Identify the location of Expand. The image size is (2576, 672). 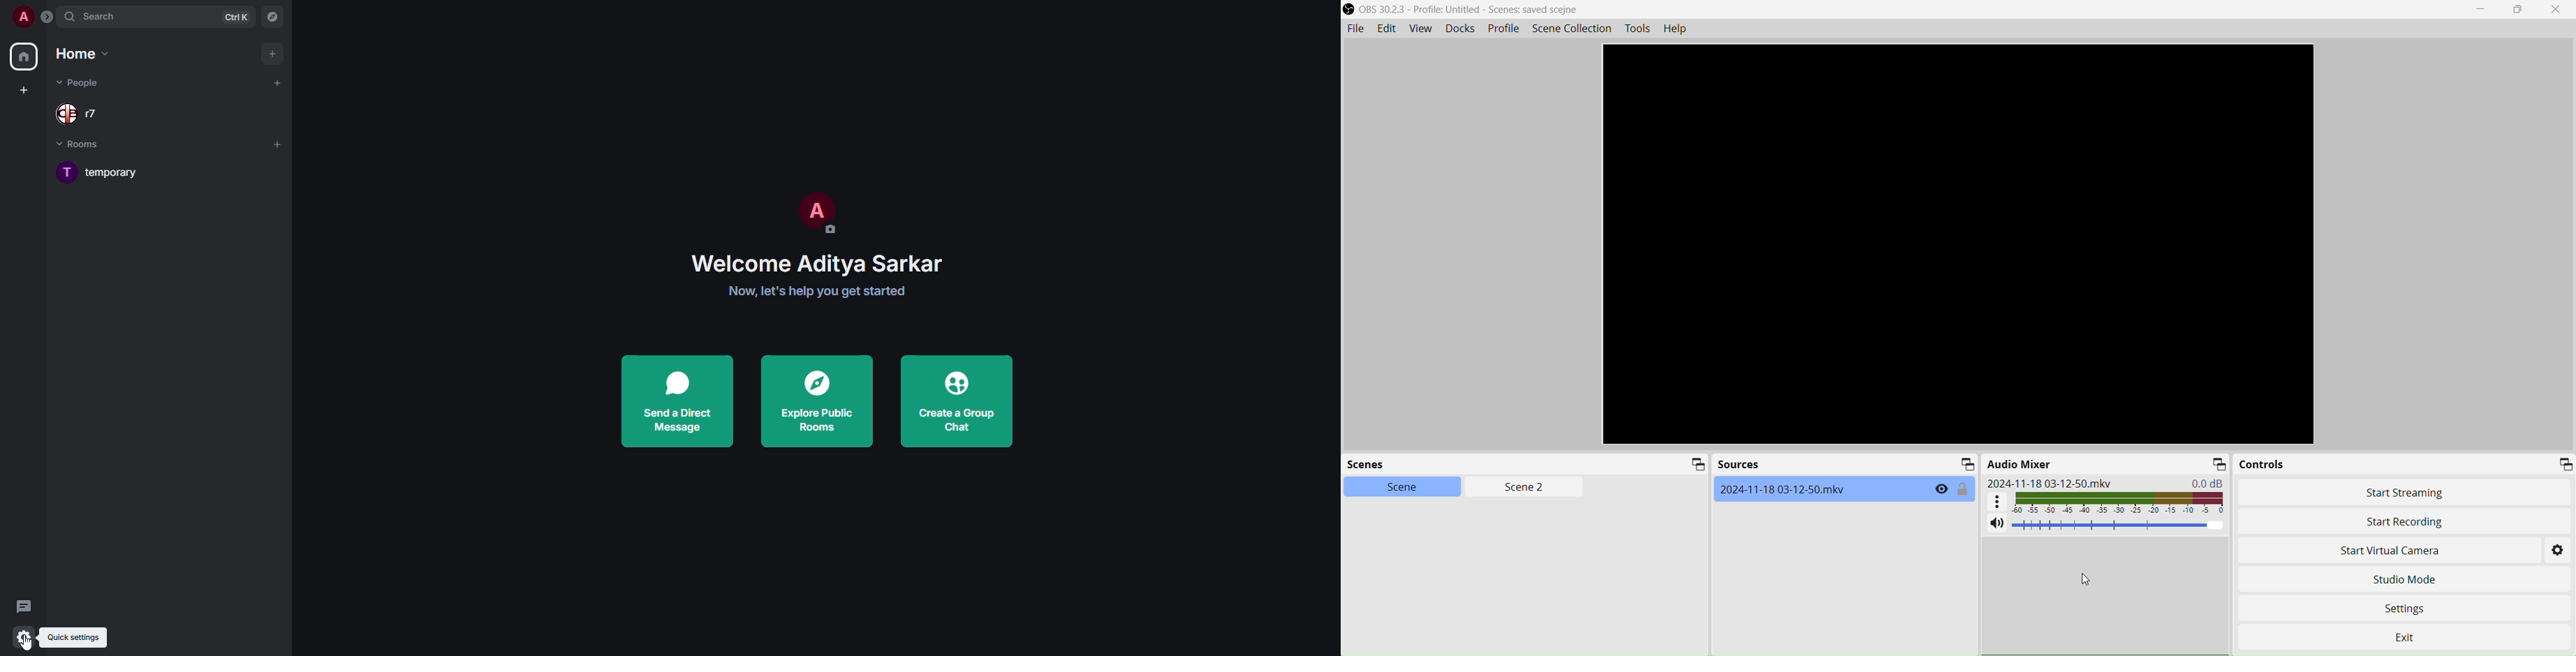
(1965, 464).